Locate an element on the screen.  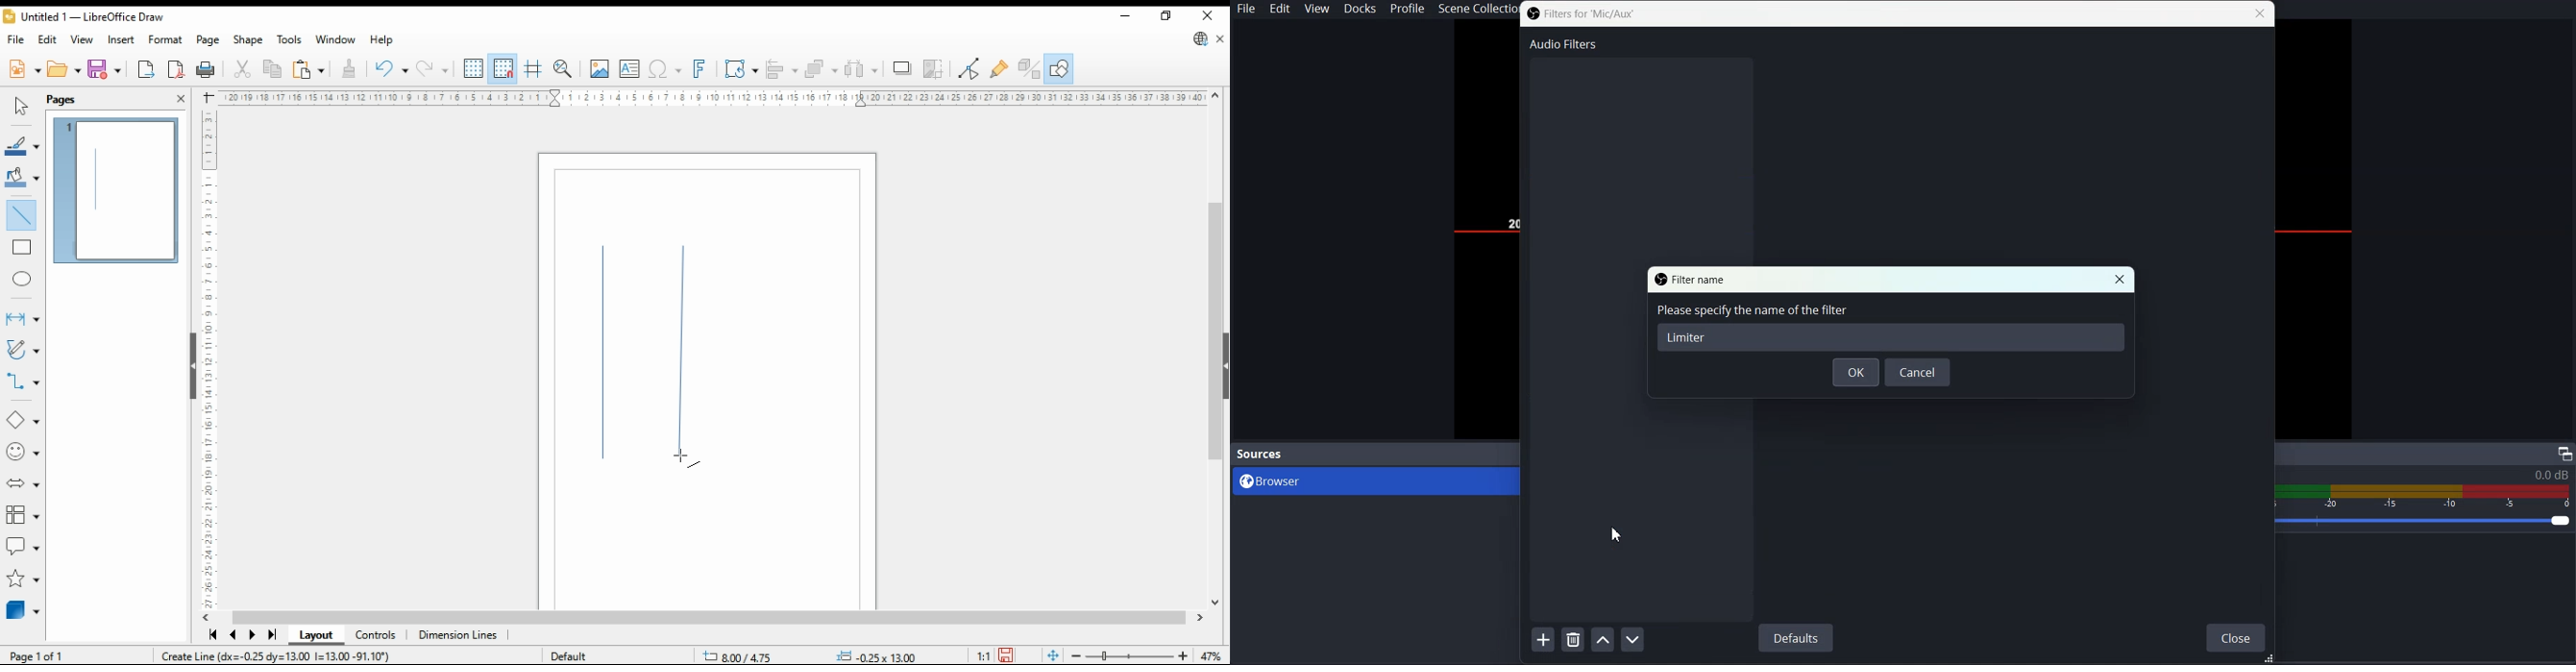
Cursor is located at coordinates (1618, 534).